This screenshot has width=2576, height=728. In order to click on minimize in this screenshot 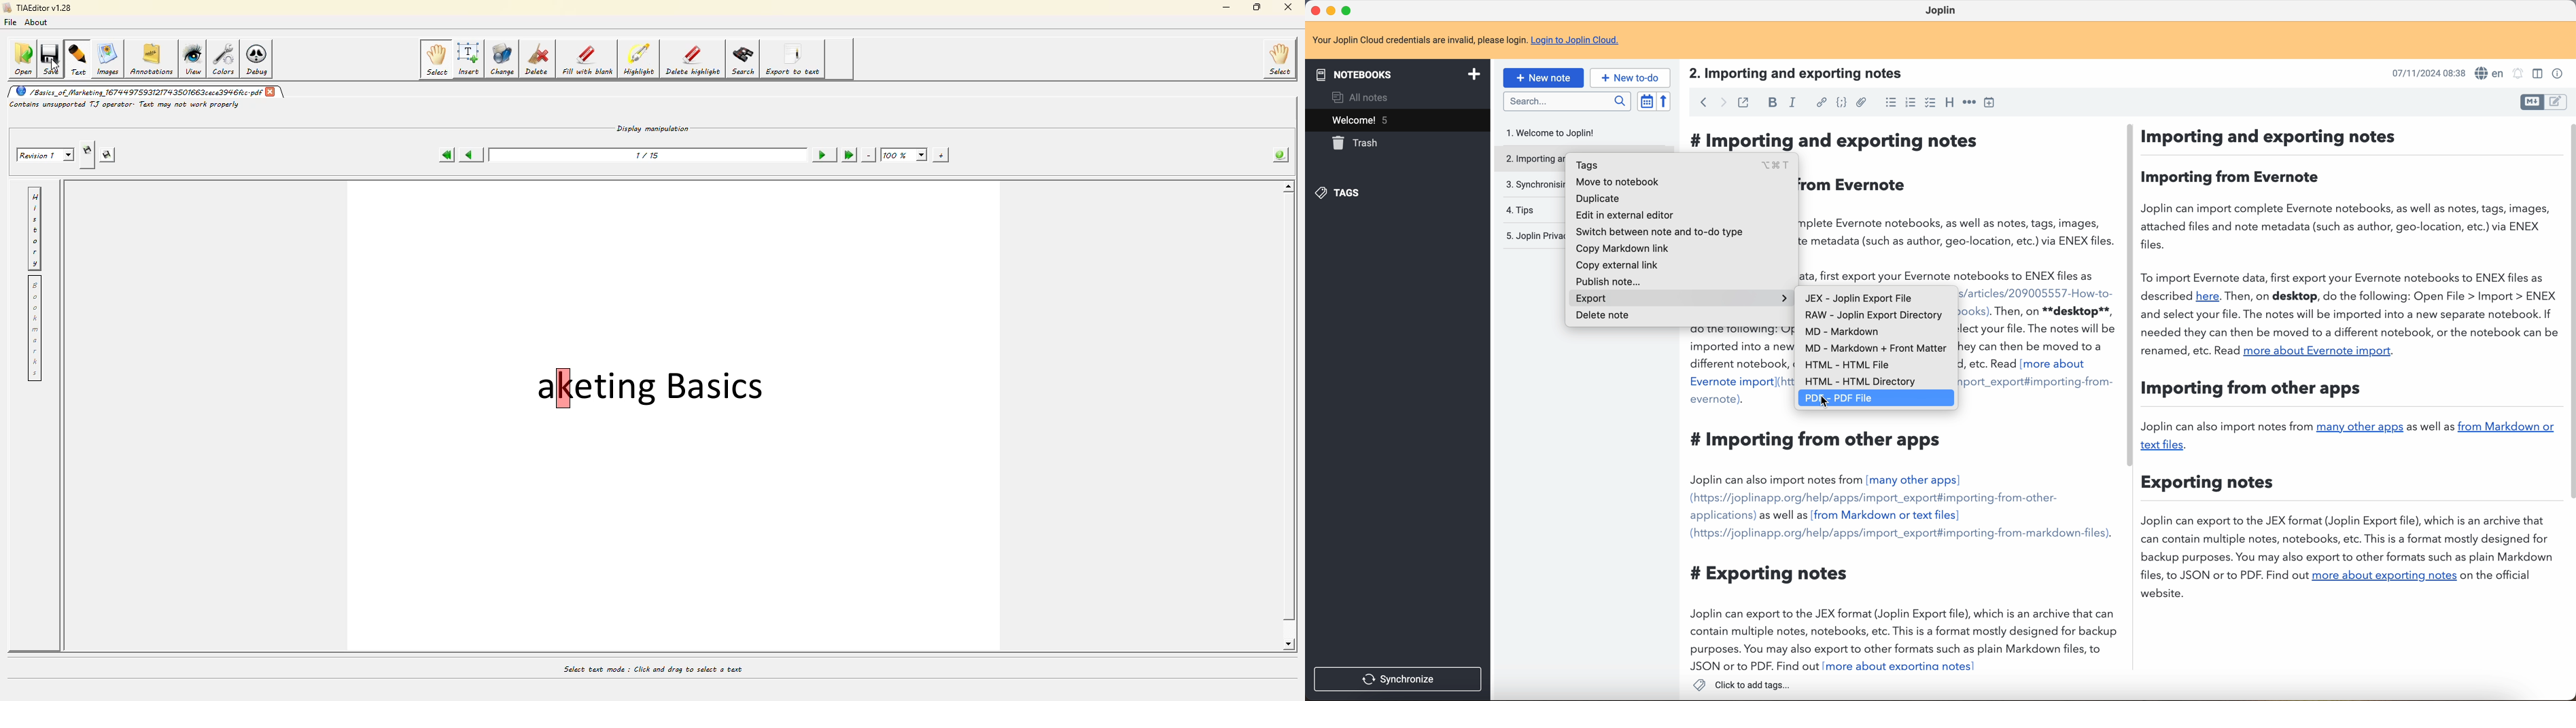, I will do `click(1333, 10)`.